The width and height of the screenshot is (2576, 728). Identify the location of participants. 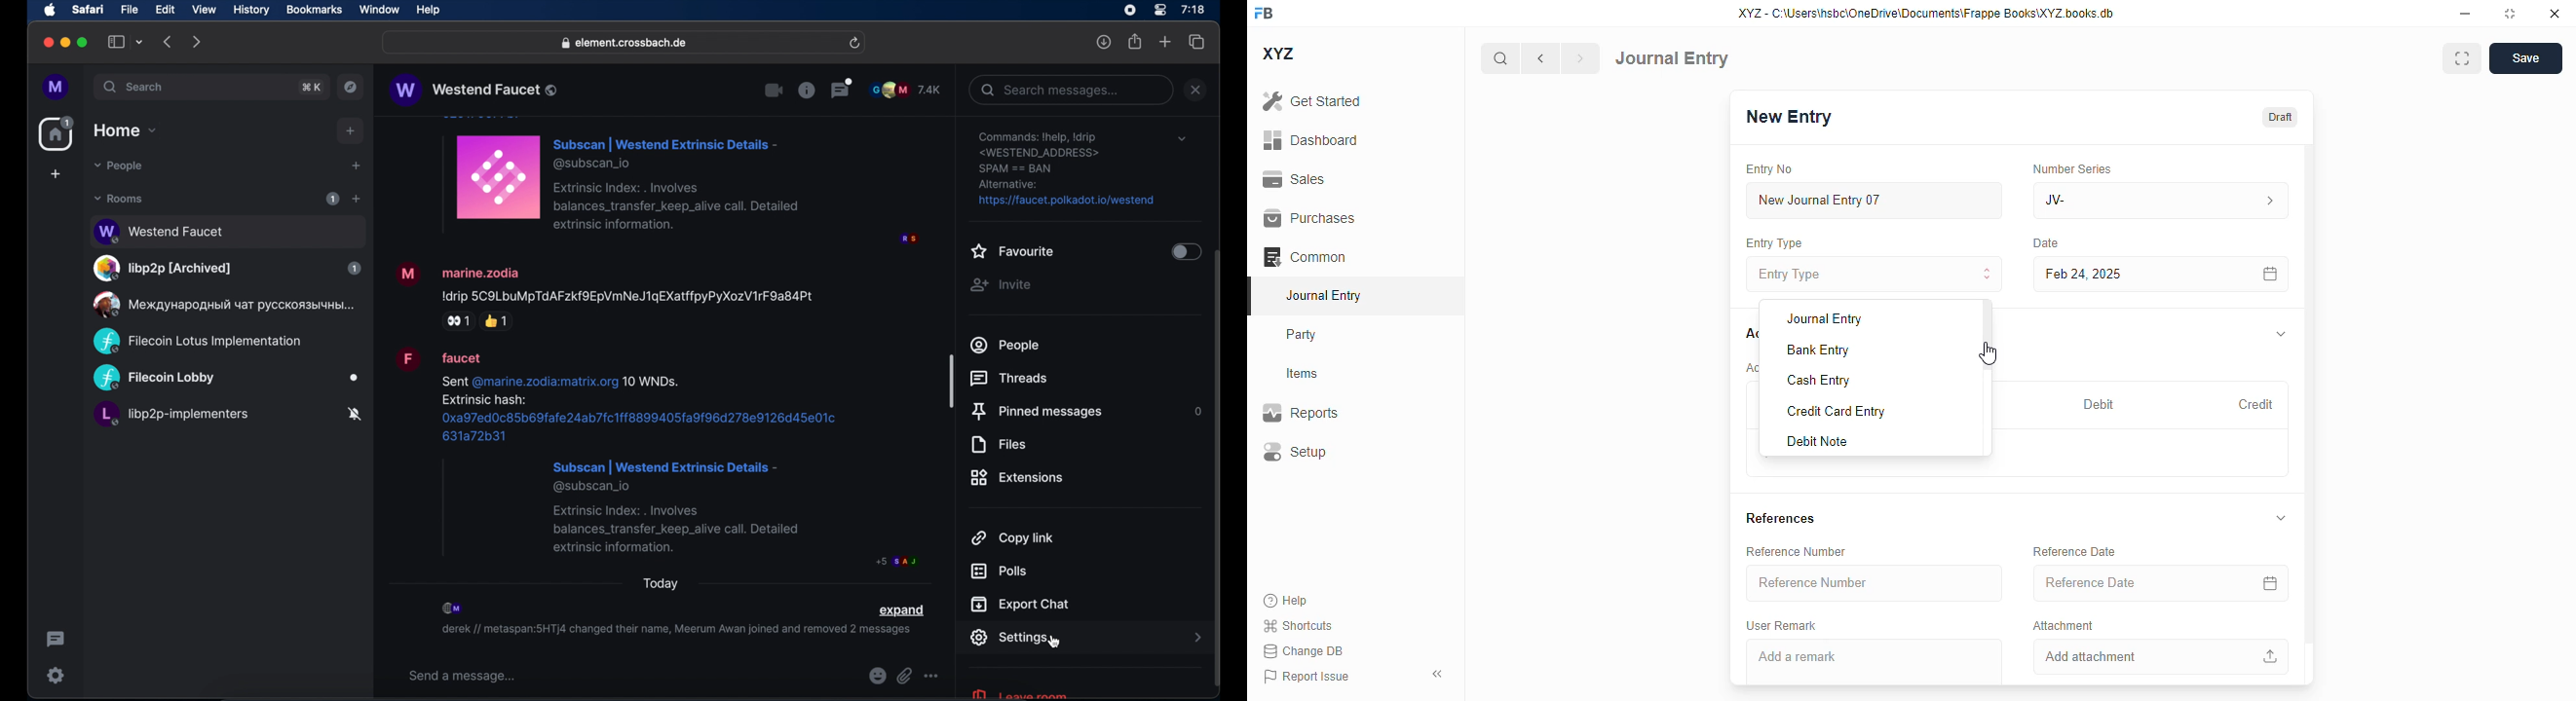
(453, 608).